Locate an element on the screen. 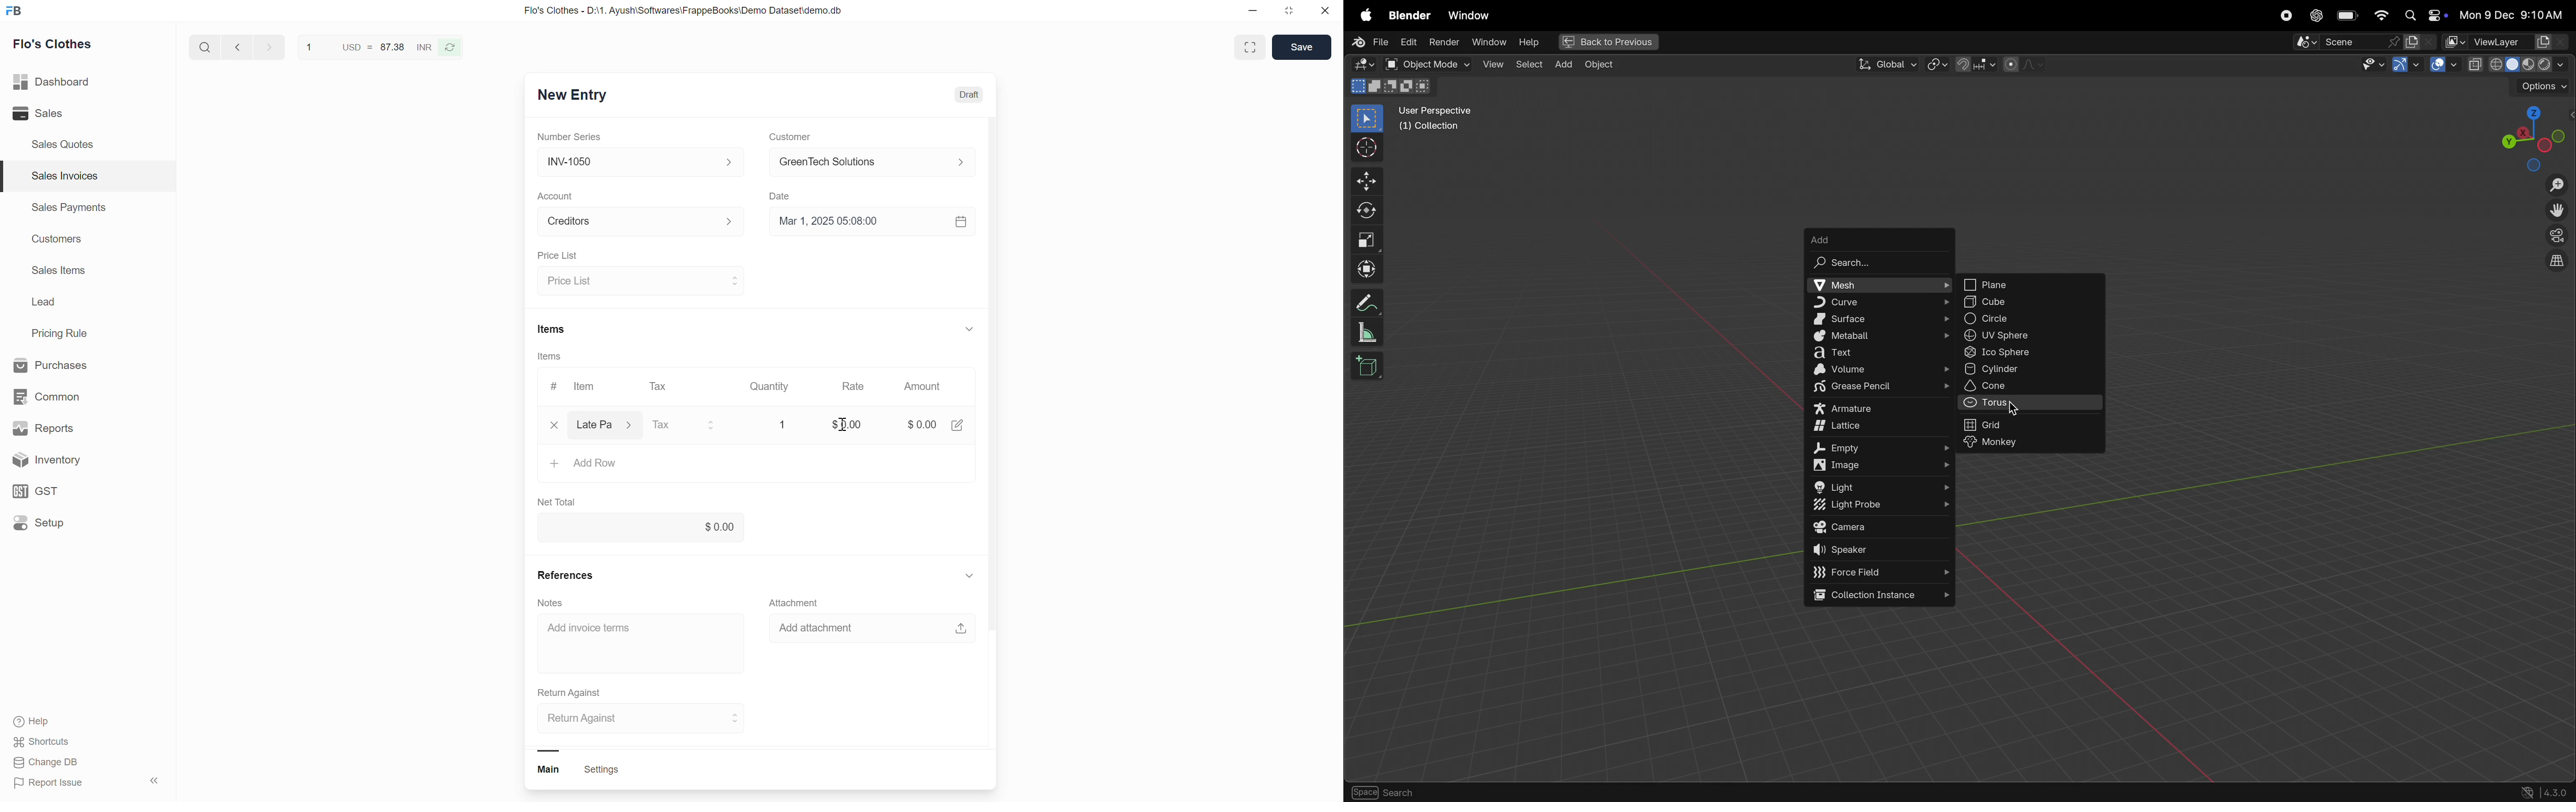  Setup is located at coordinates (78, 526).